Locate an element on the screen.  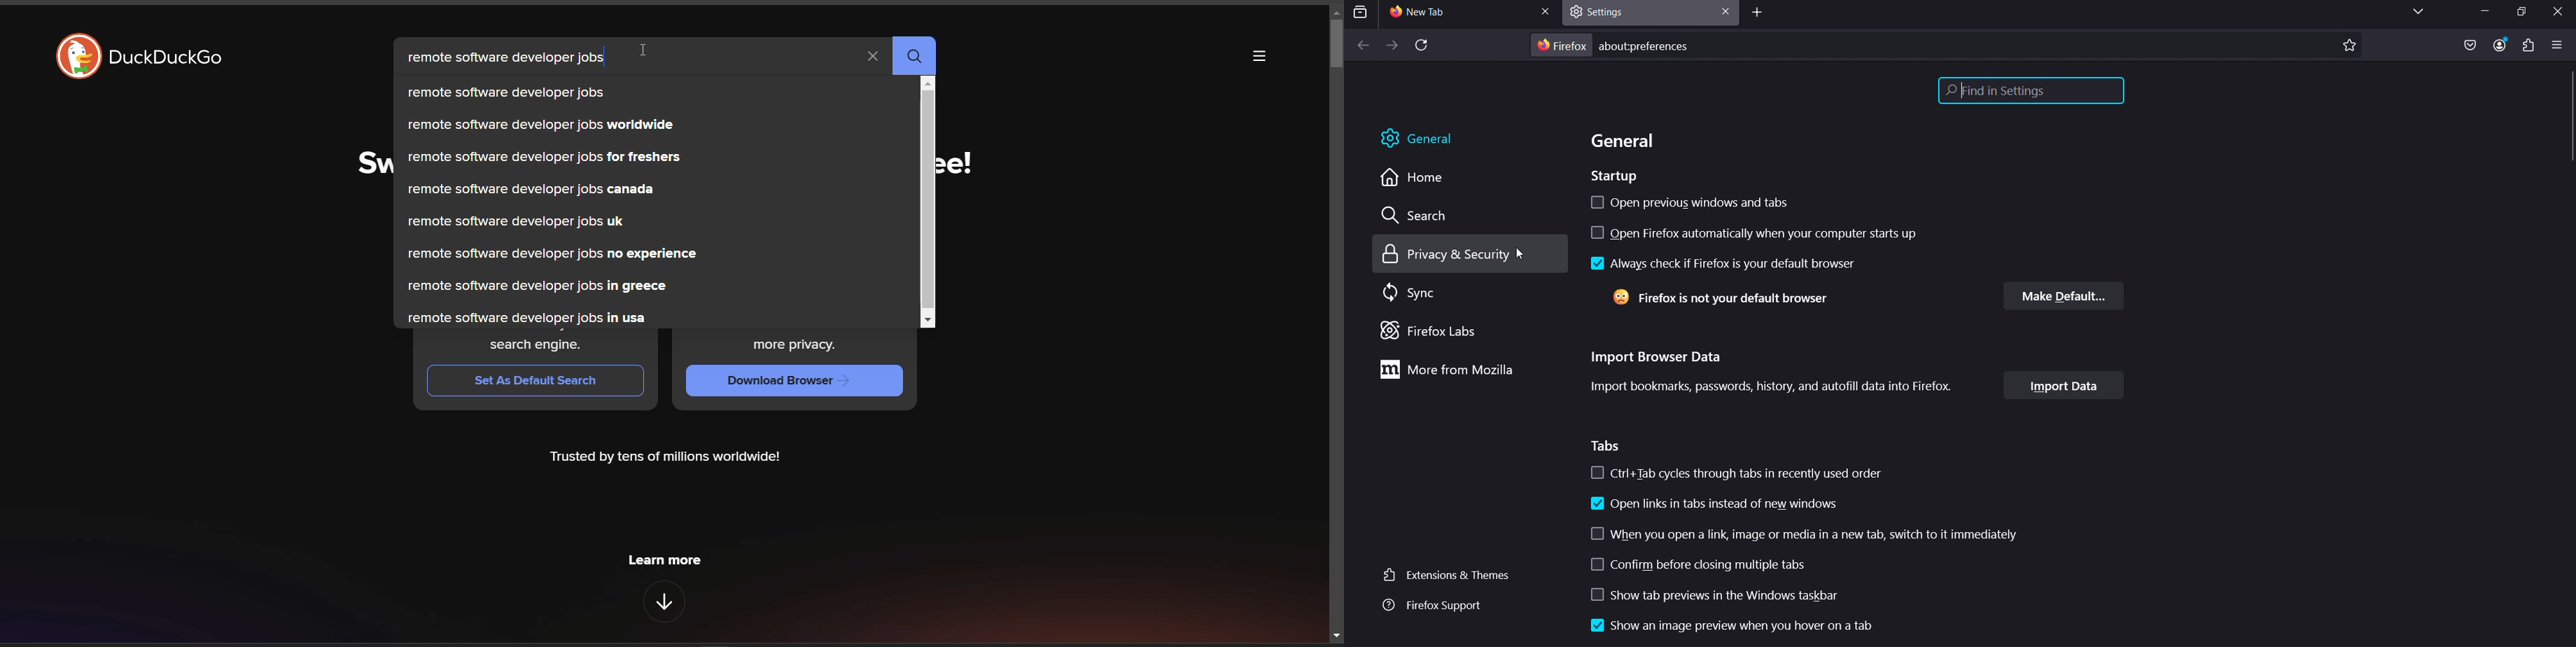
remote software developer jobs no experience is located at coordinates (565, 252).